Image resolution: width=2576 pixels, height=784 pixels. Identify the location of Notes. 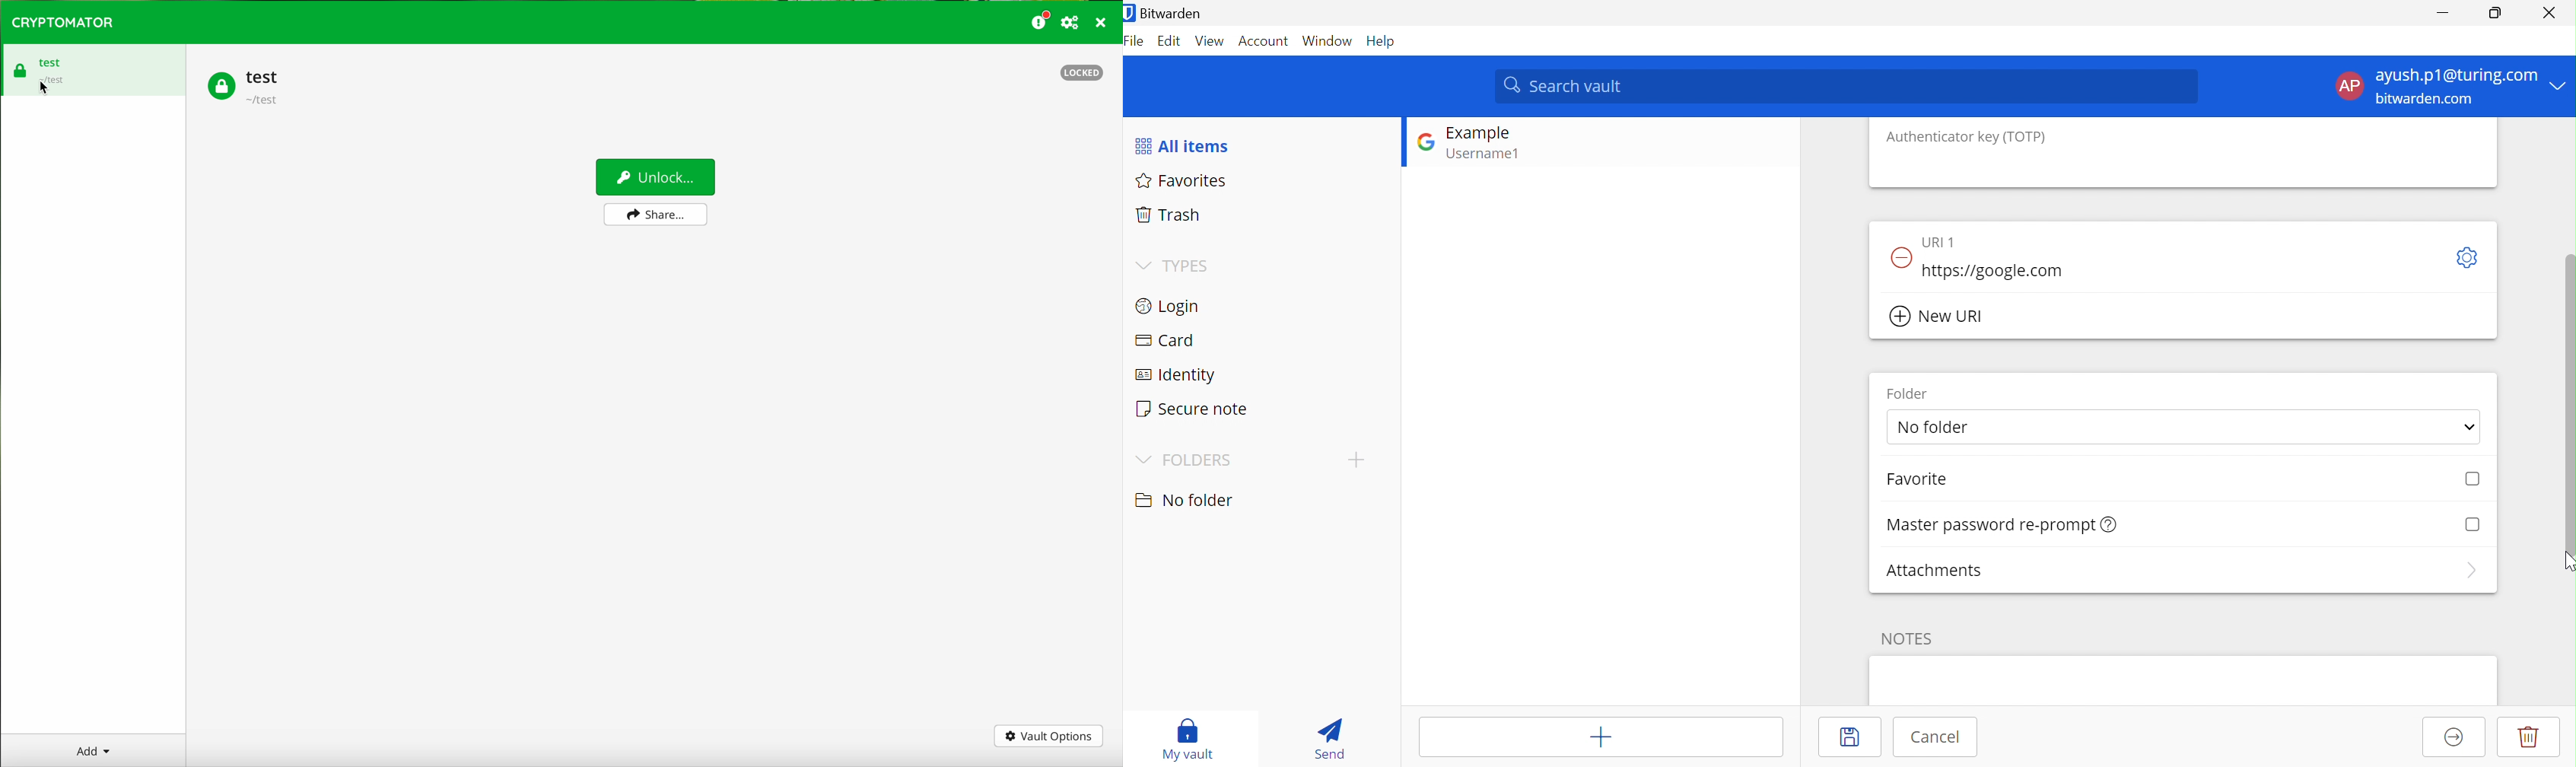
(1908, 638).